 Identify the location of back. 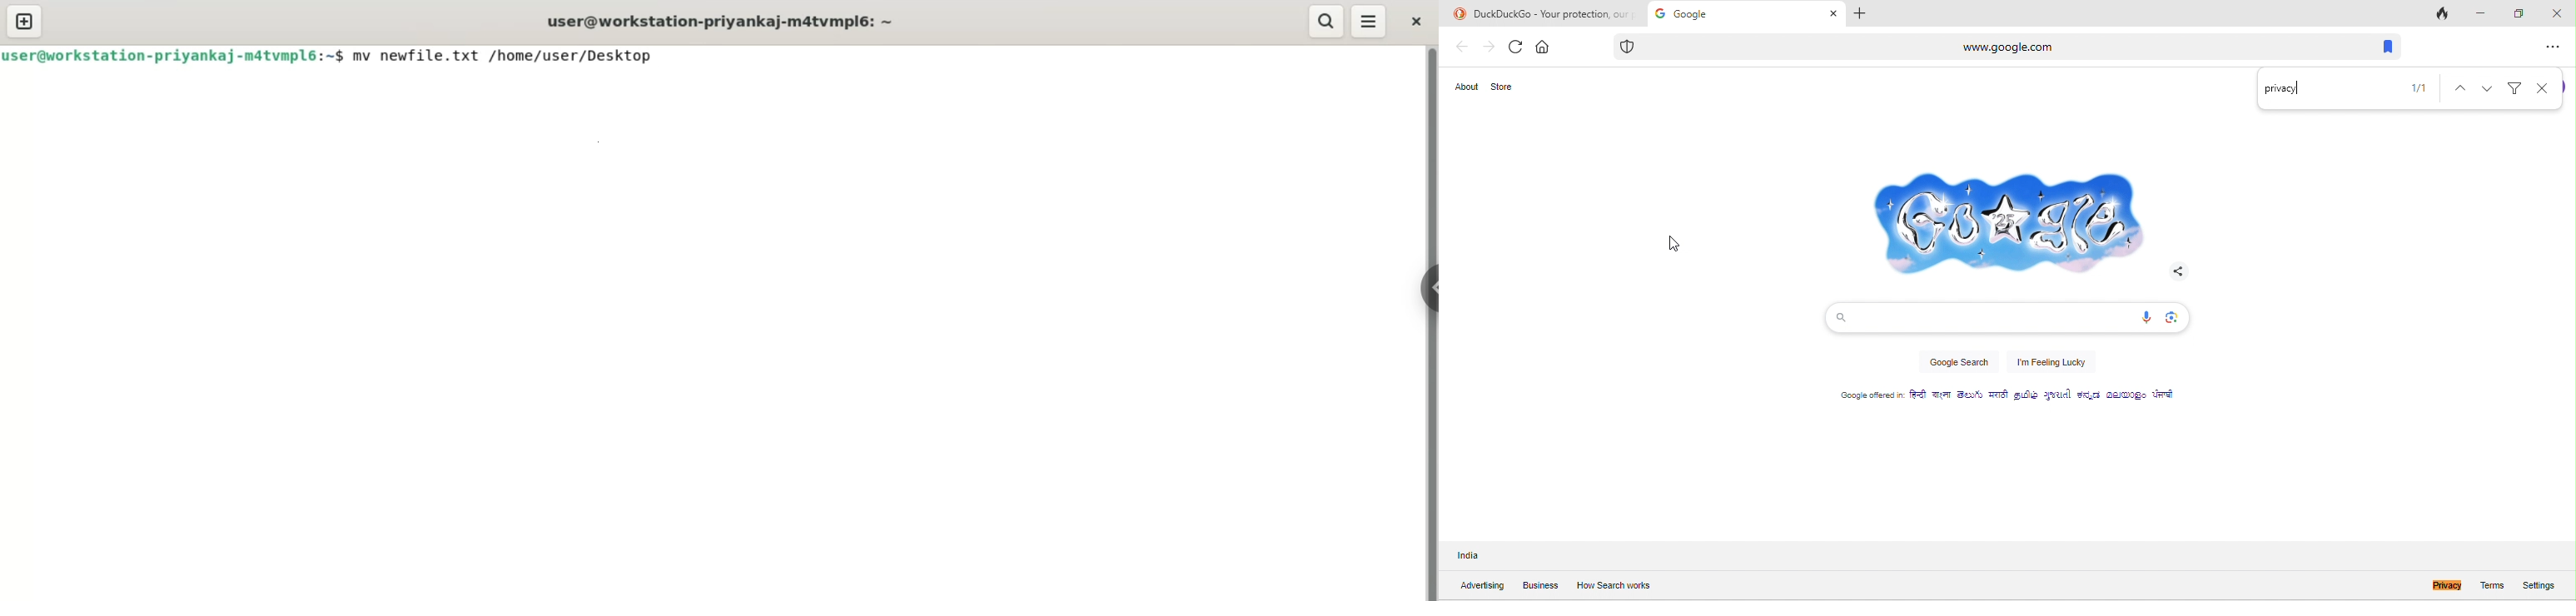
(1462, 47).